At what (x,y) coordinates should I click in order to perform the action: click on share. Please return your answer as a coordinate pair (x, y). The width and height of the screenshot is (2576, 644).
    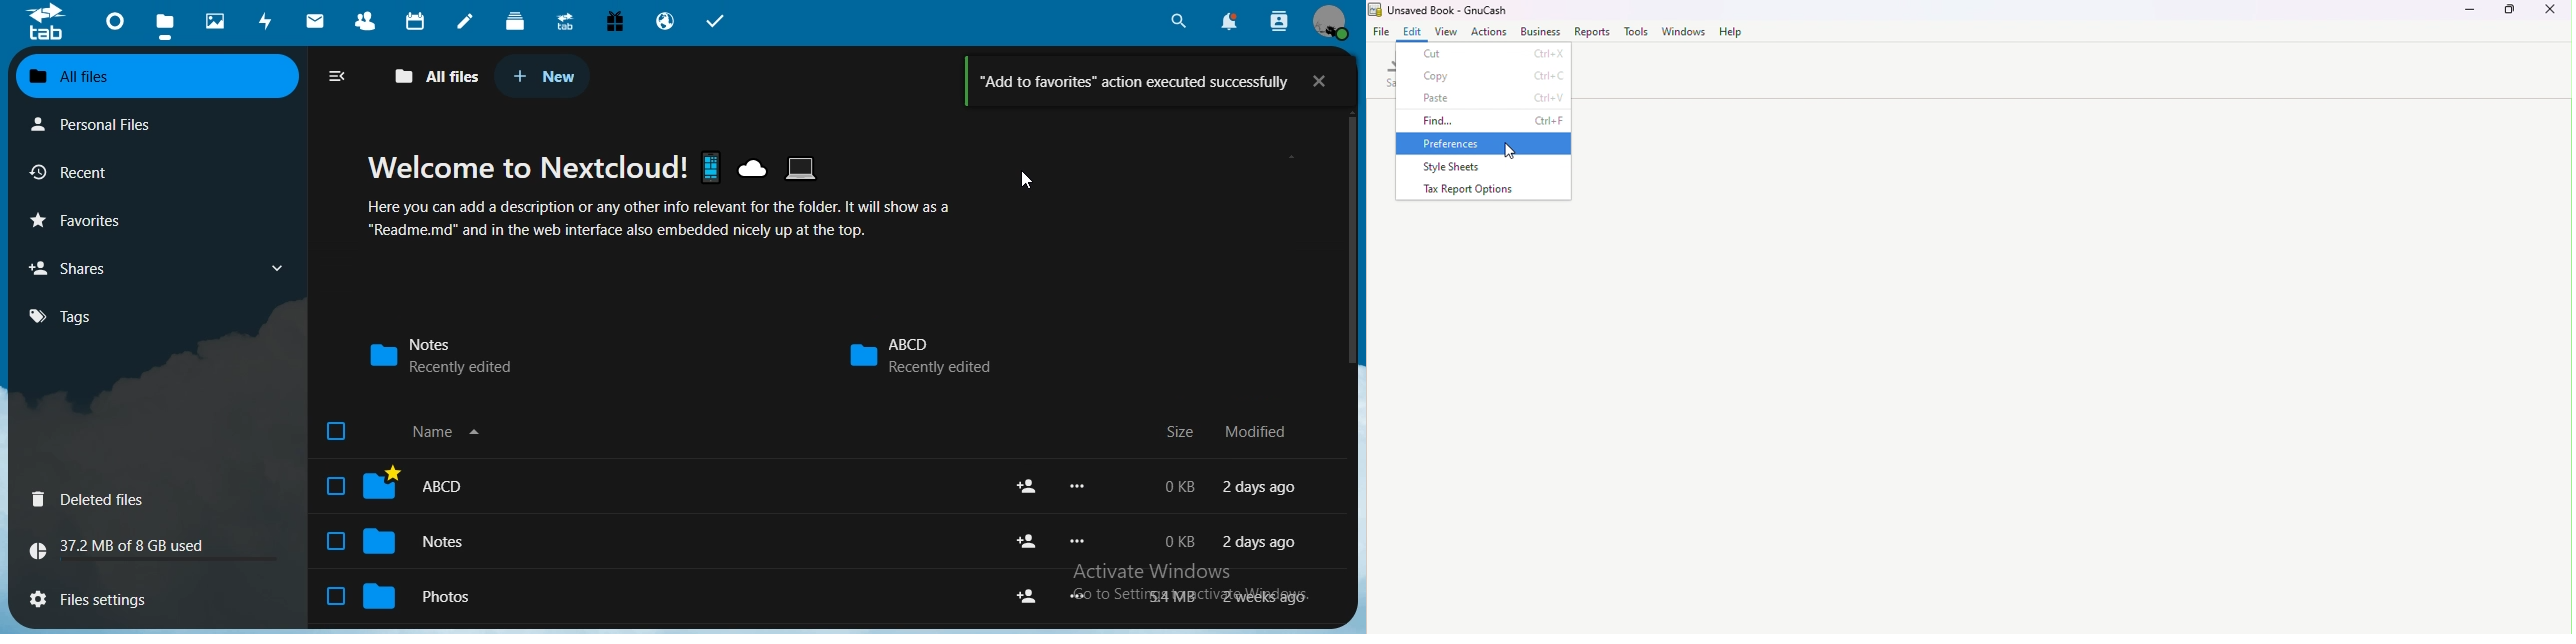
    Looking at the image, I should click on (1027, 541).